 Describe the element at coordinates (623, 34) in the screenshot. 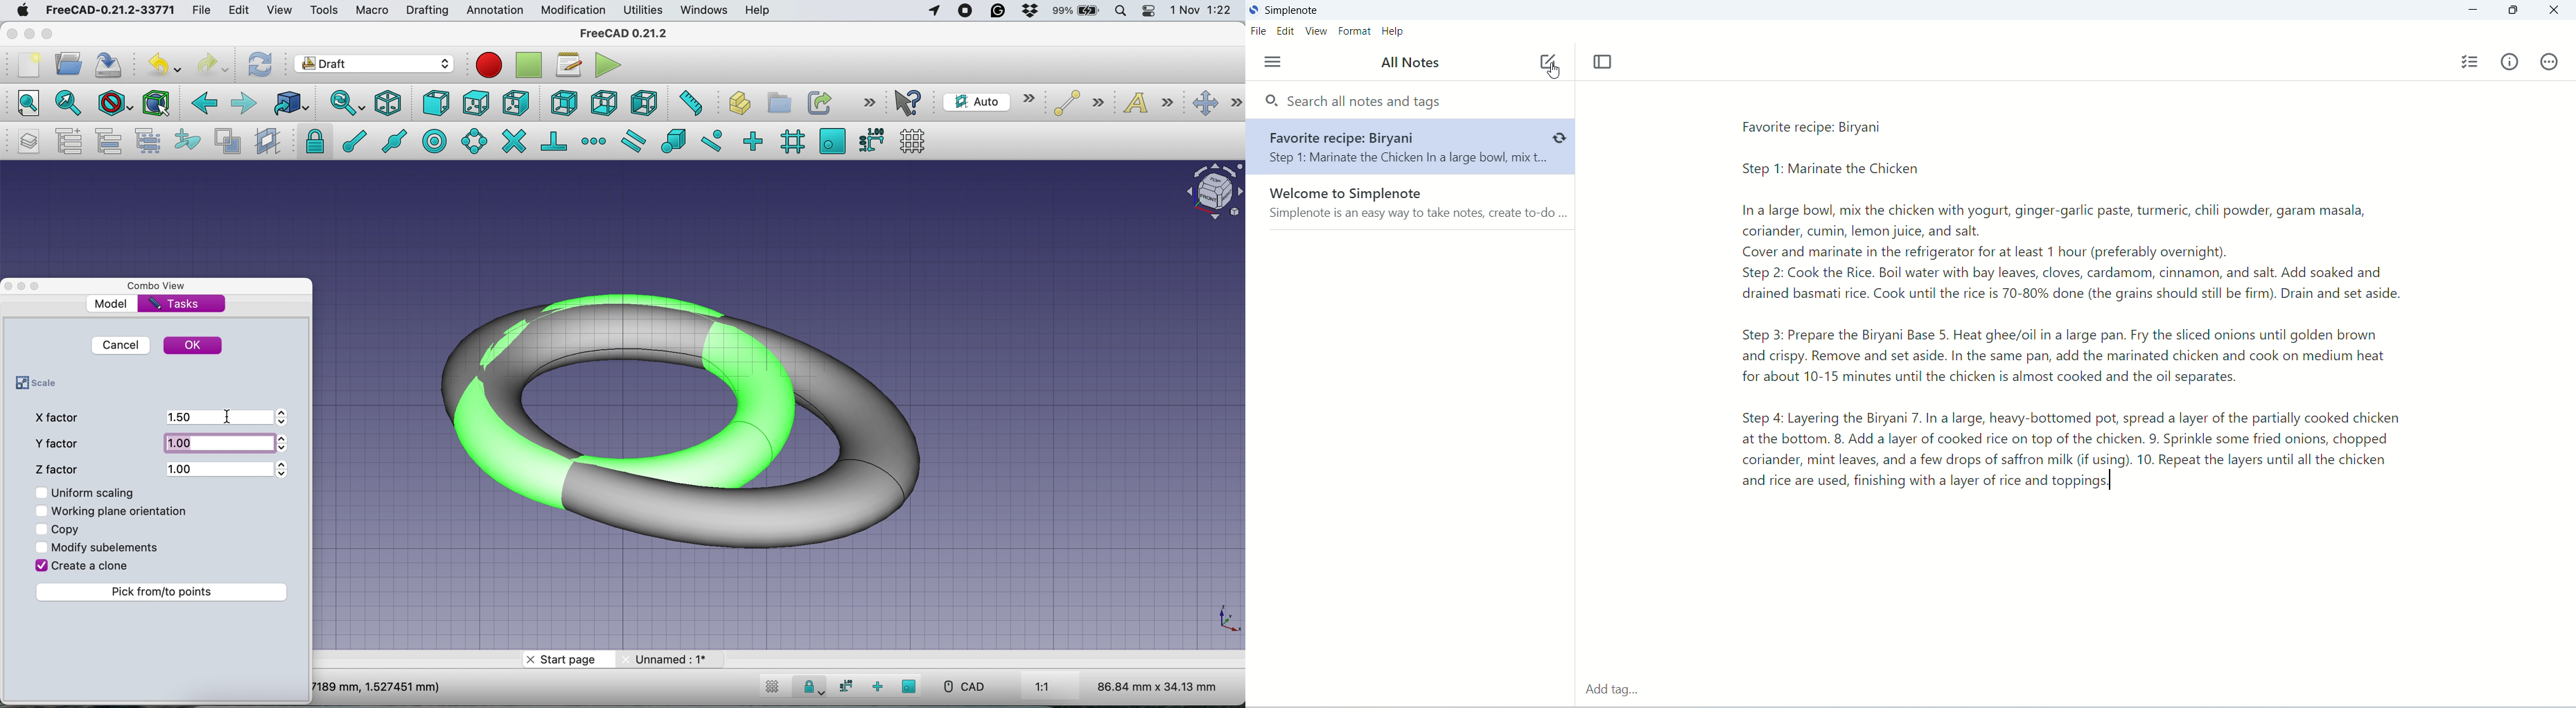

I see `freeCAD 0.21.2` at that location.